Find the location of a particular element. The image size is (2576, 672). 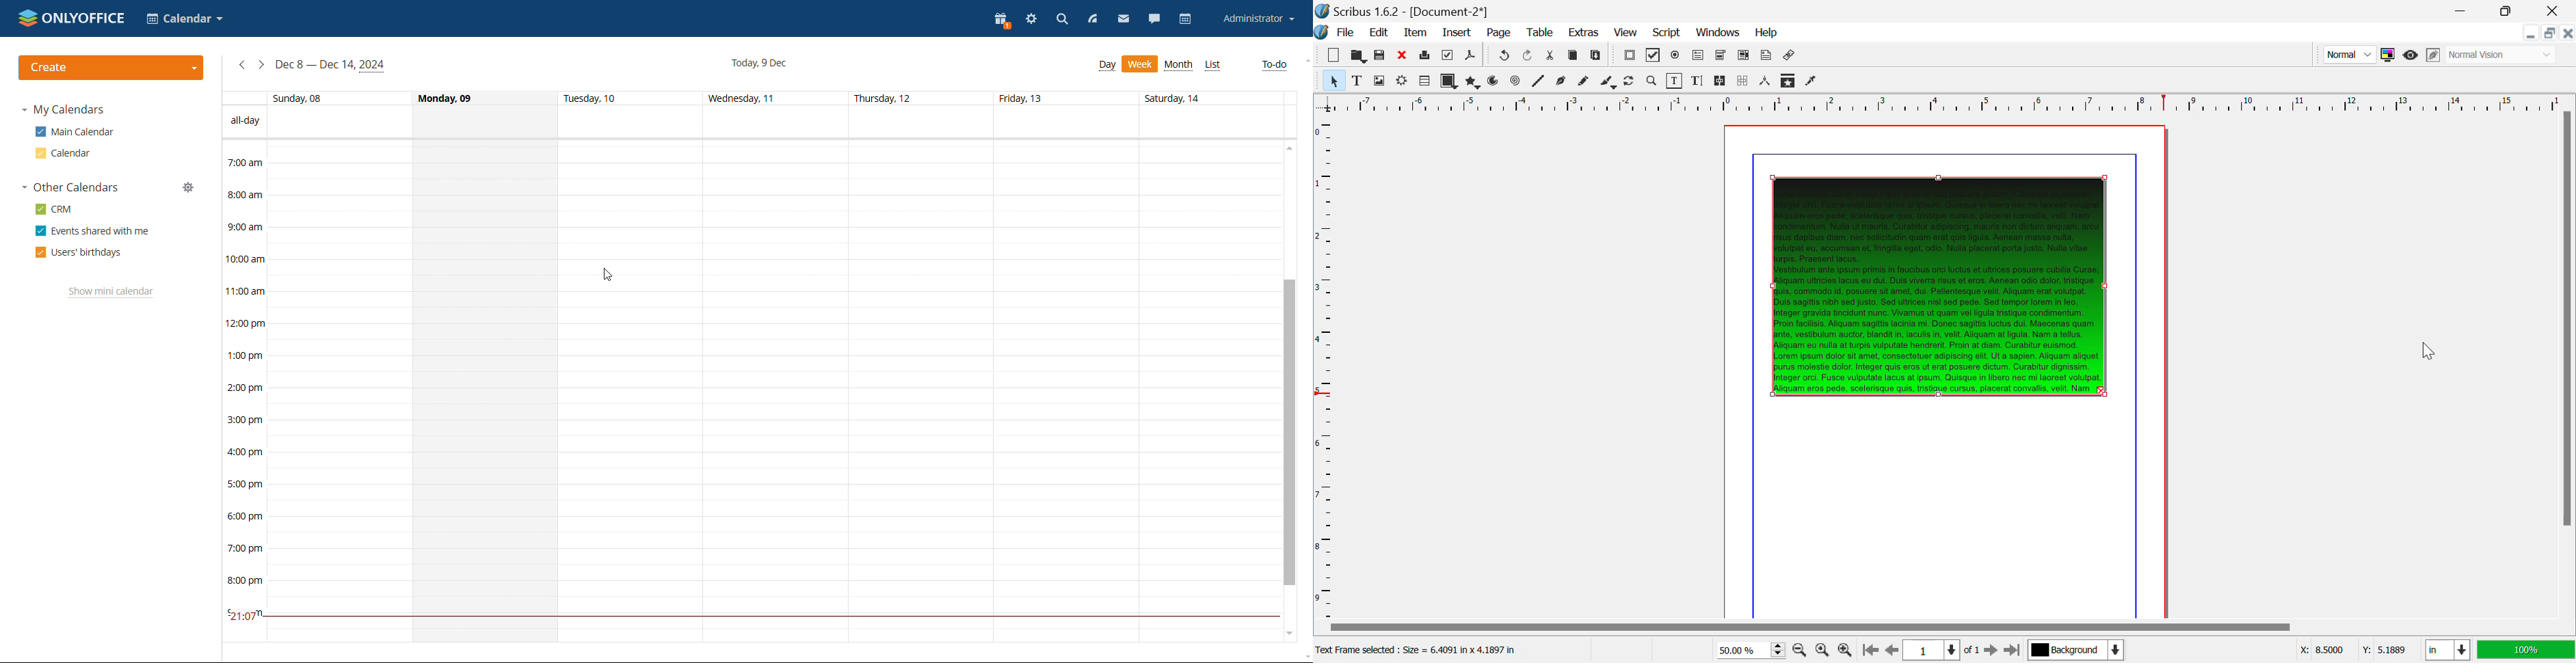

Render Frame is located at coordinates (1401, 82).